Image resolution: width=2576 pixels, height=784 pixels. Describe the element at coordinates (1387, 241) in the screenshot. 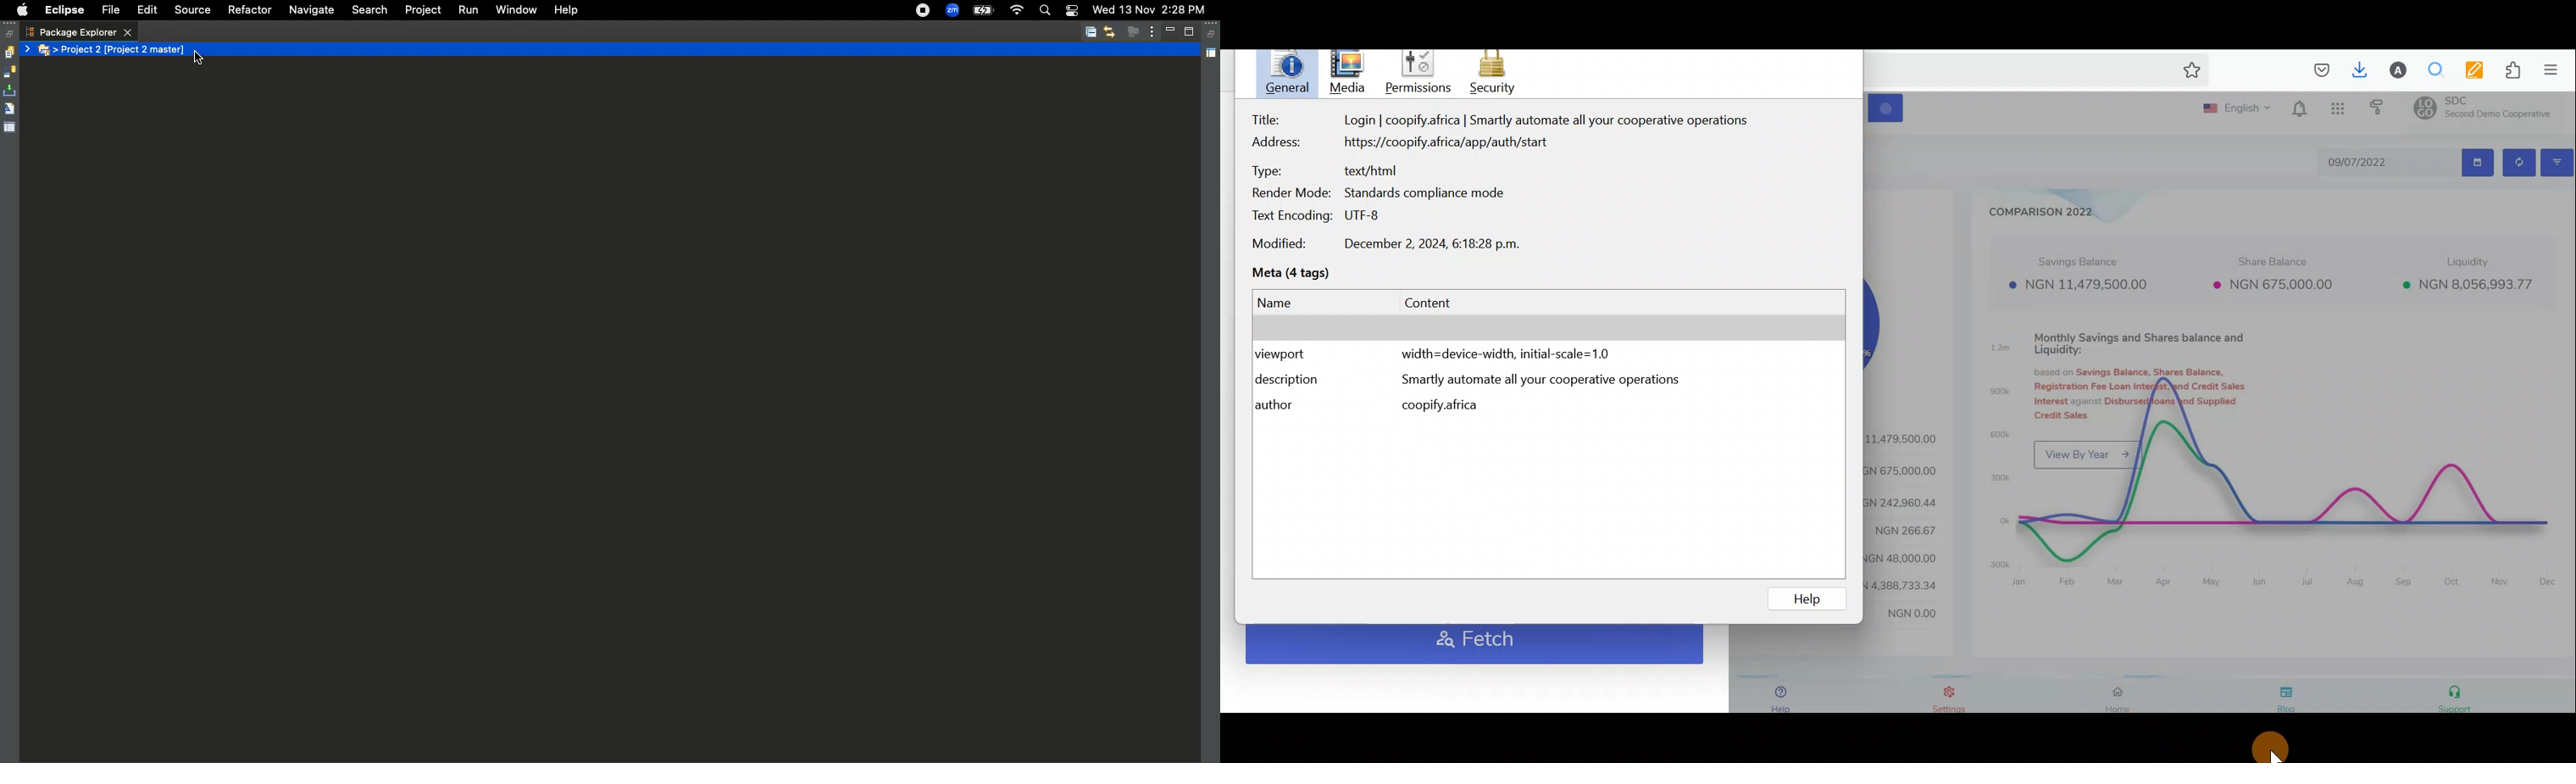

I see `Date modified` at that location.